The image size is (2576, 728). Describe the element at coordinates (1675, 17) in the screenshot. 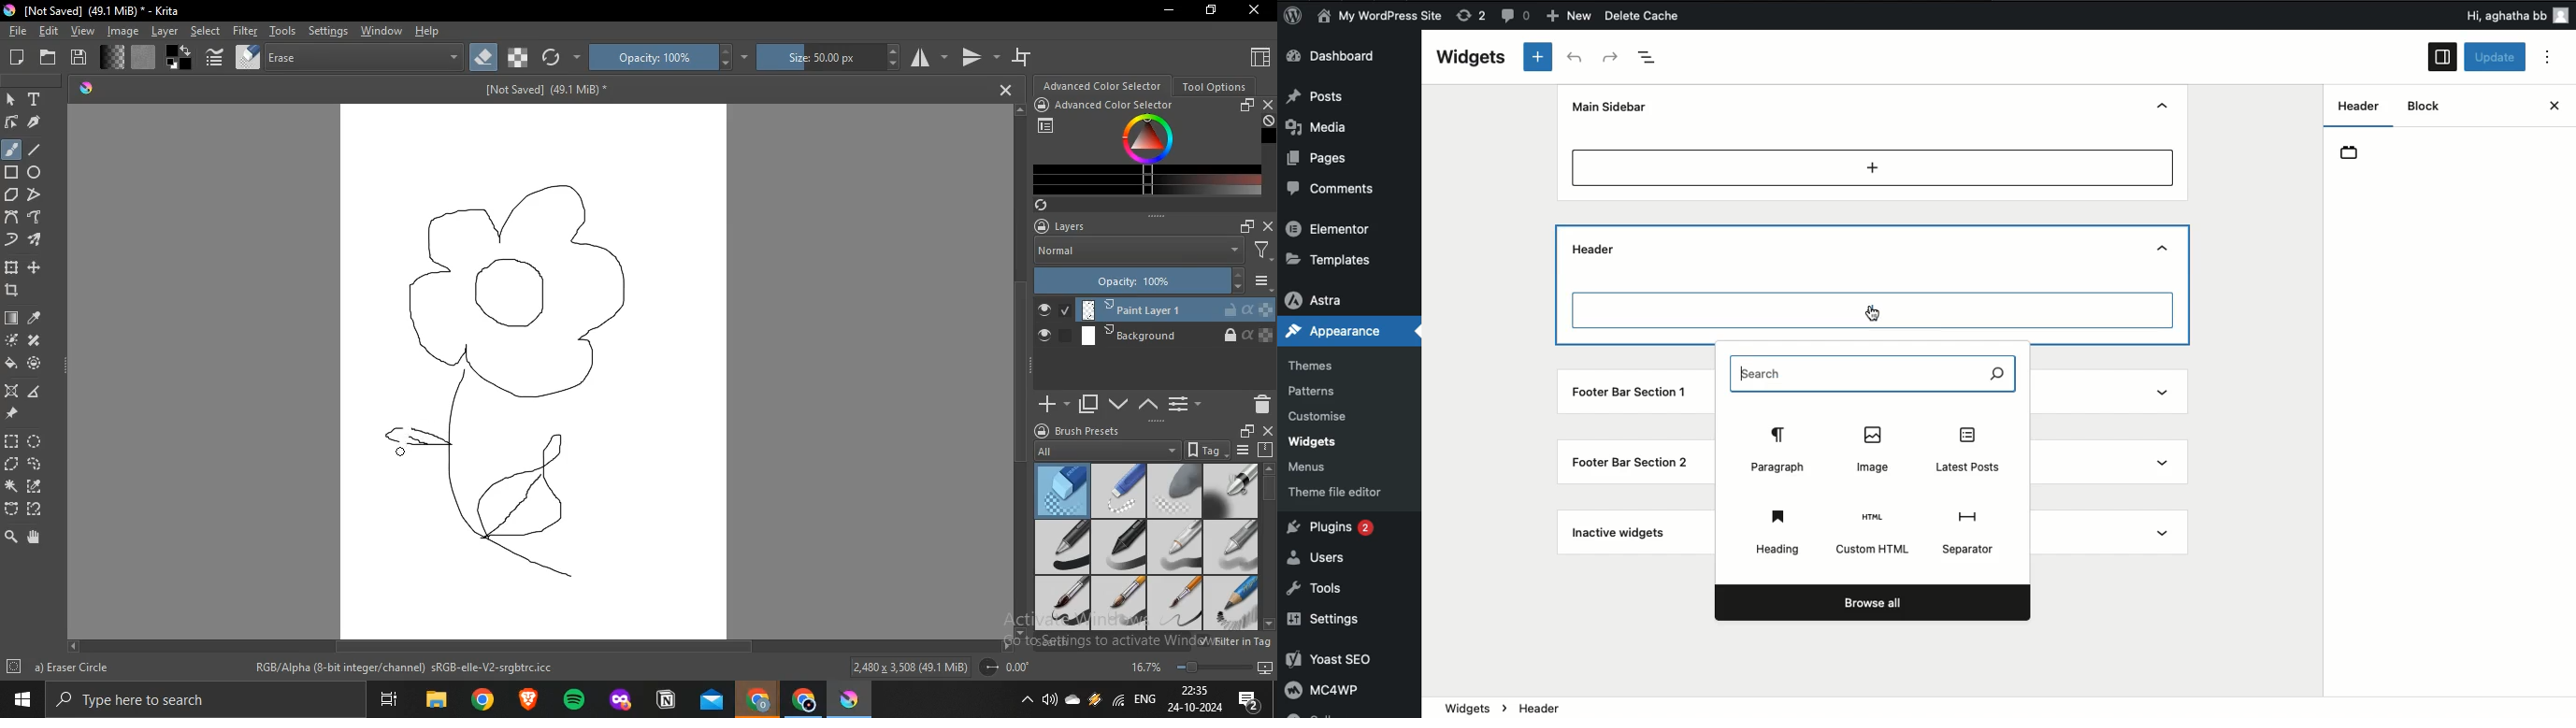

I see `Delete Cache` at that location.